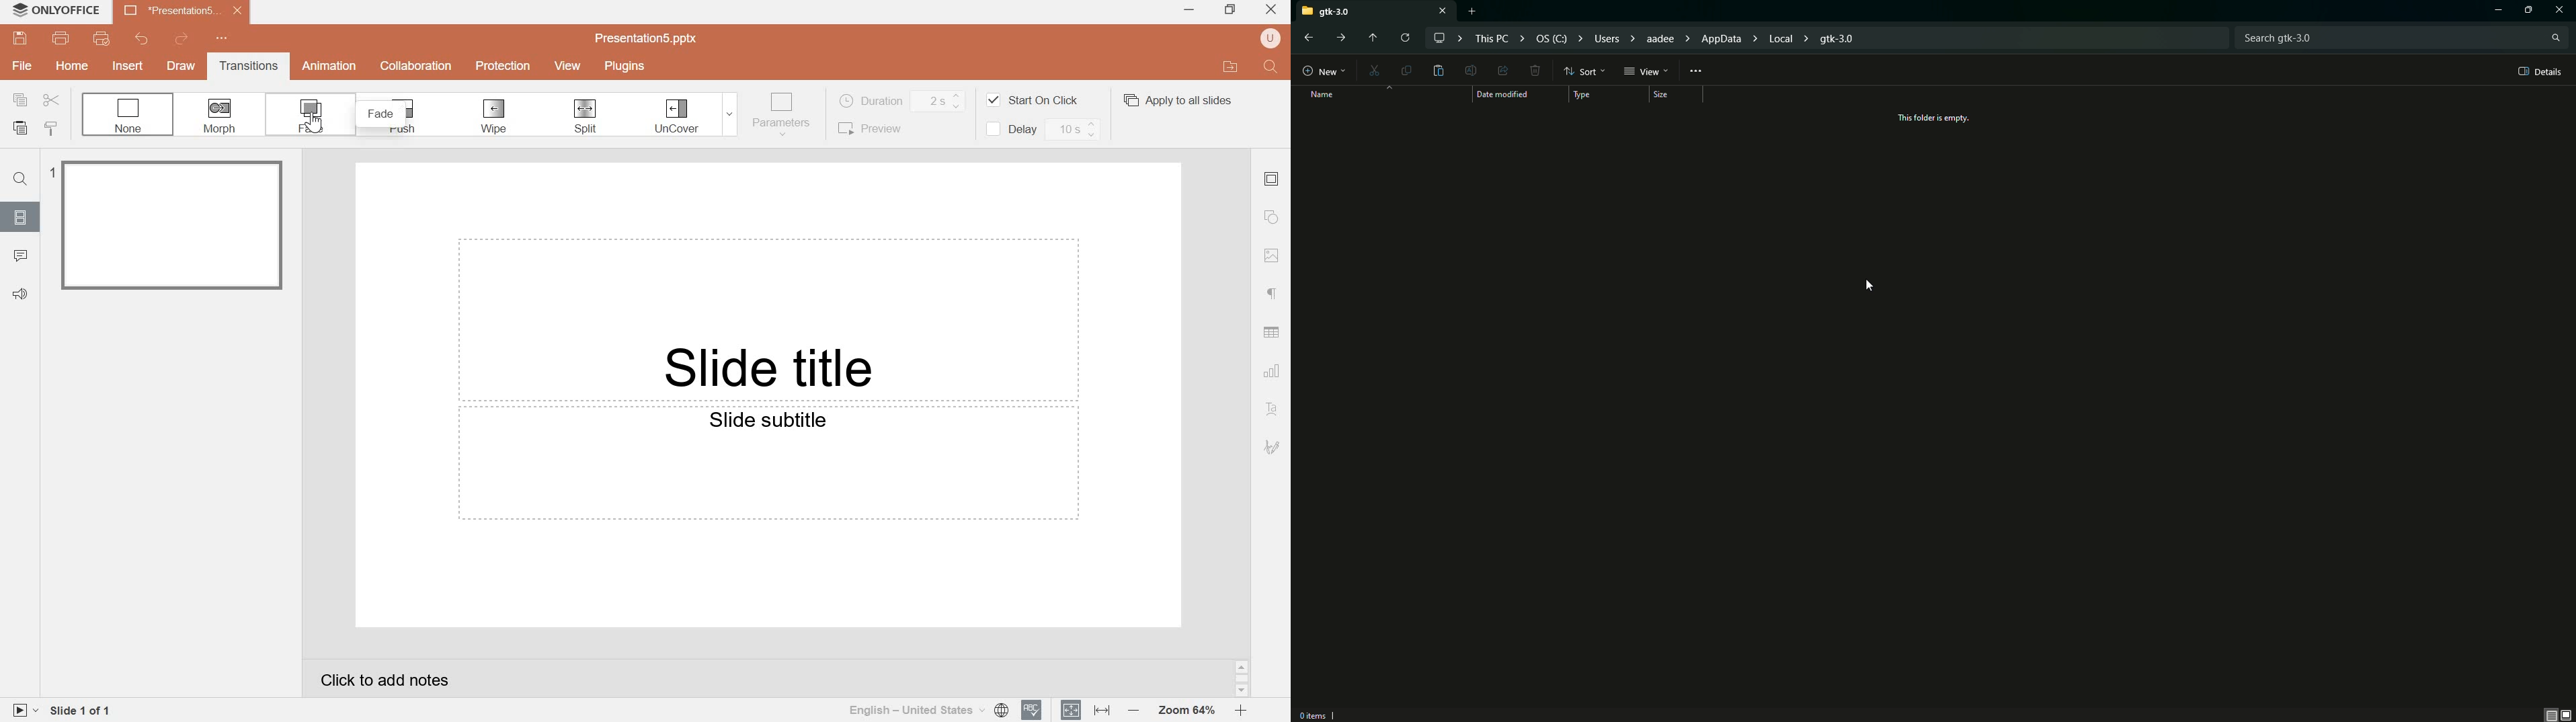 This screenshot has height=728, width=2576. I want to click on Fade, so click(312, 114).